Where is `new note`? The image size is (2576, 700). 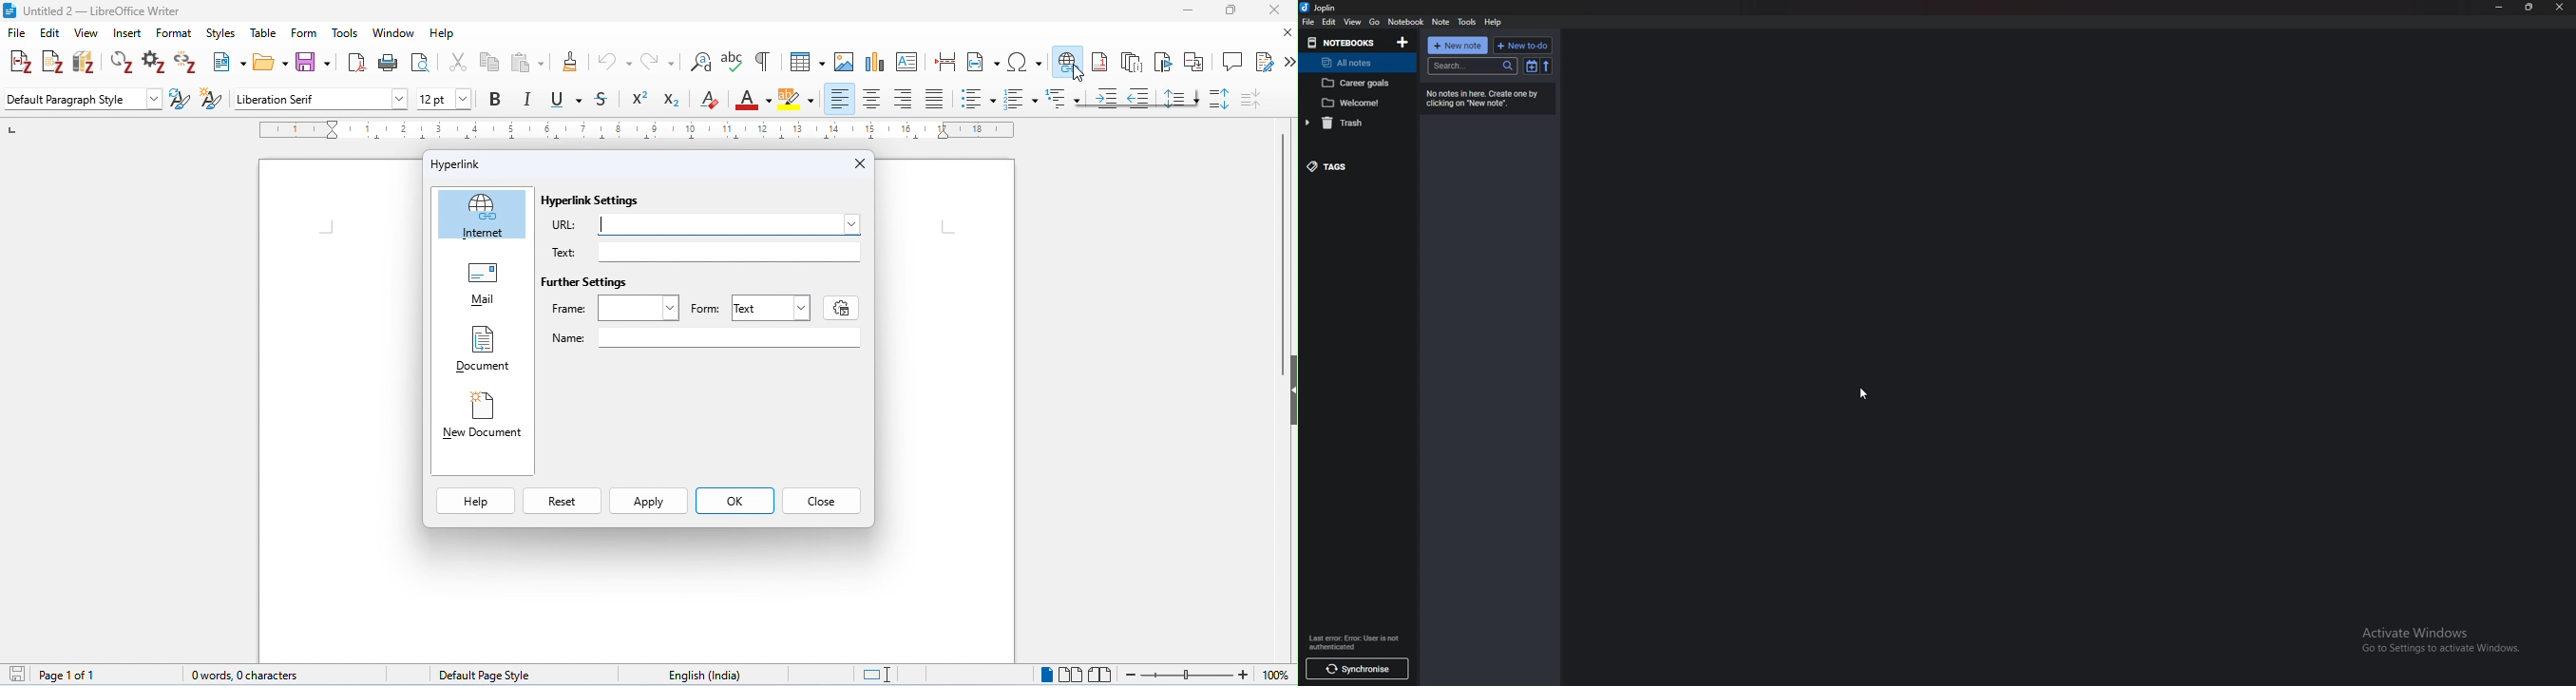 new note is located at coordinates (1458, 45).